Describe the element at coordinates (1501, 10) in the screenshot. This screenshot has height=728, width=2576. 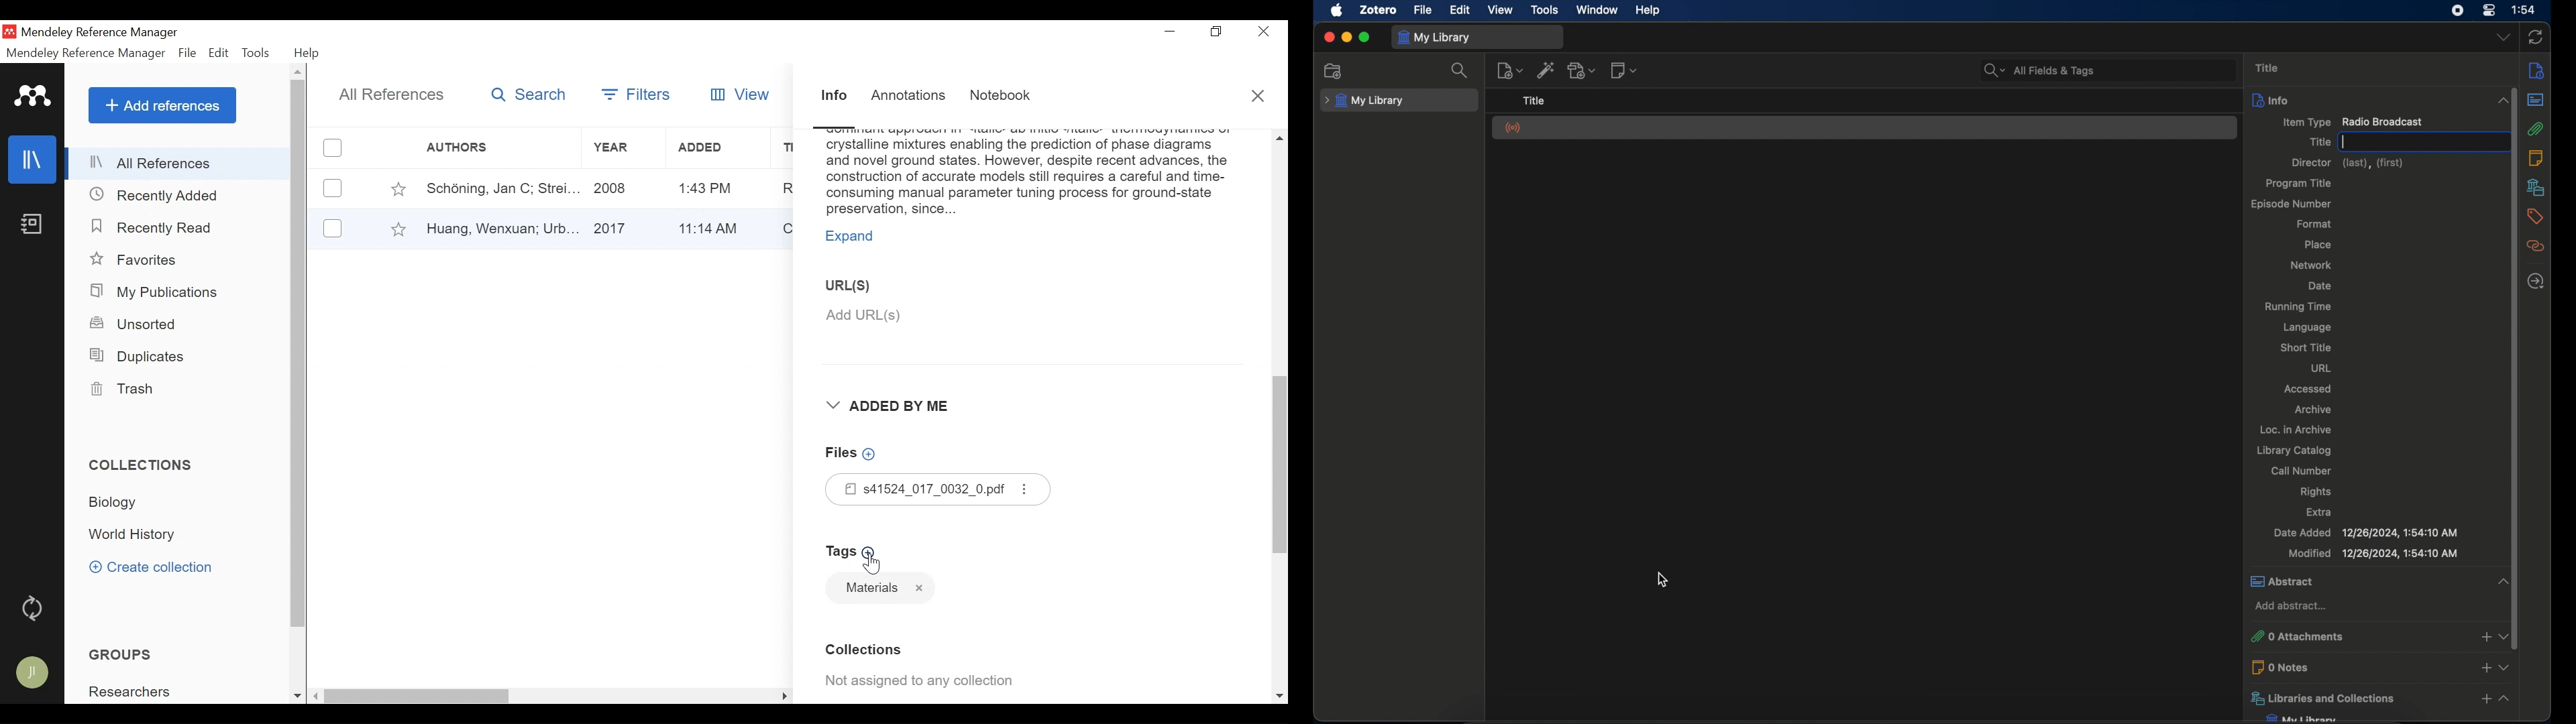
I see `view` at that location.